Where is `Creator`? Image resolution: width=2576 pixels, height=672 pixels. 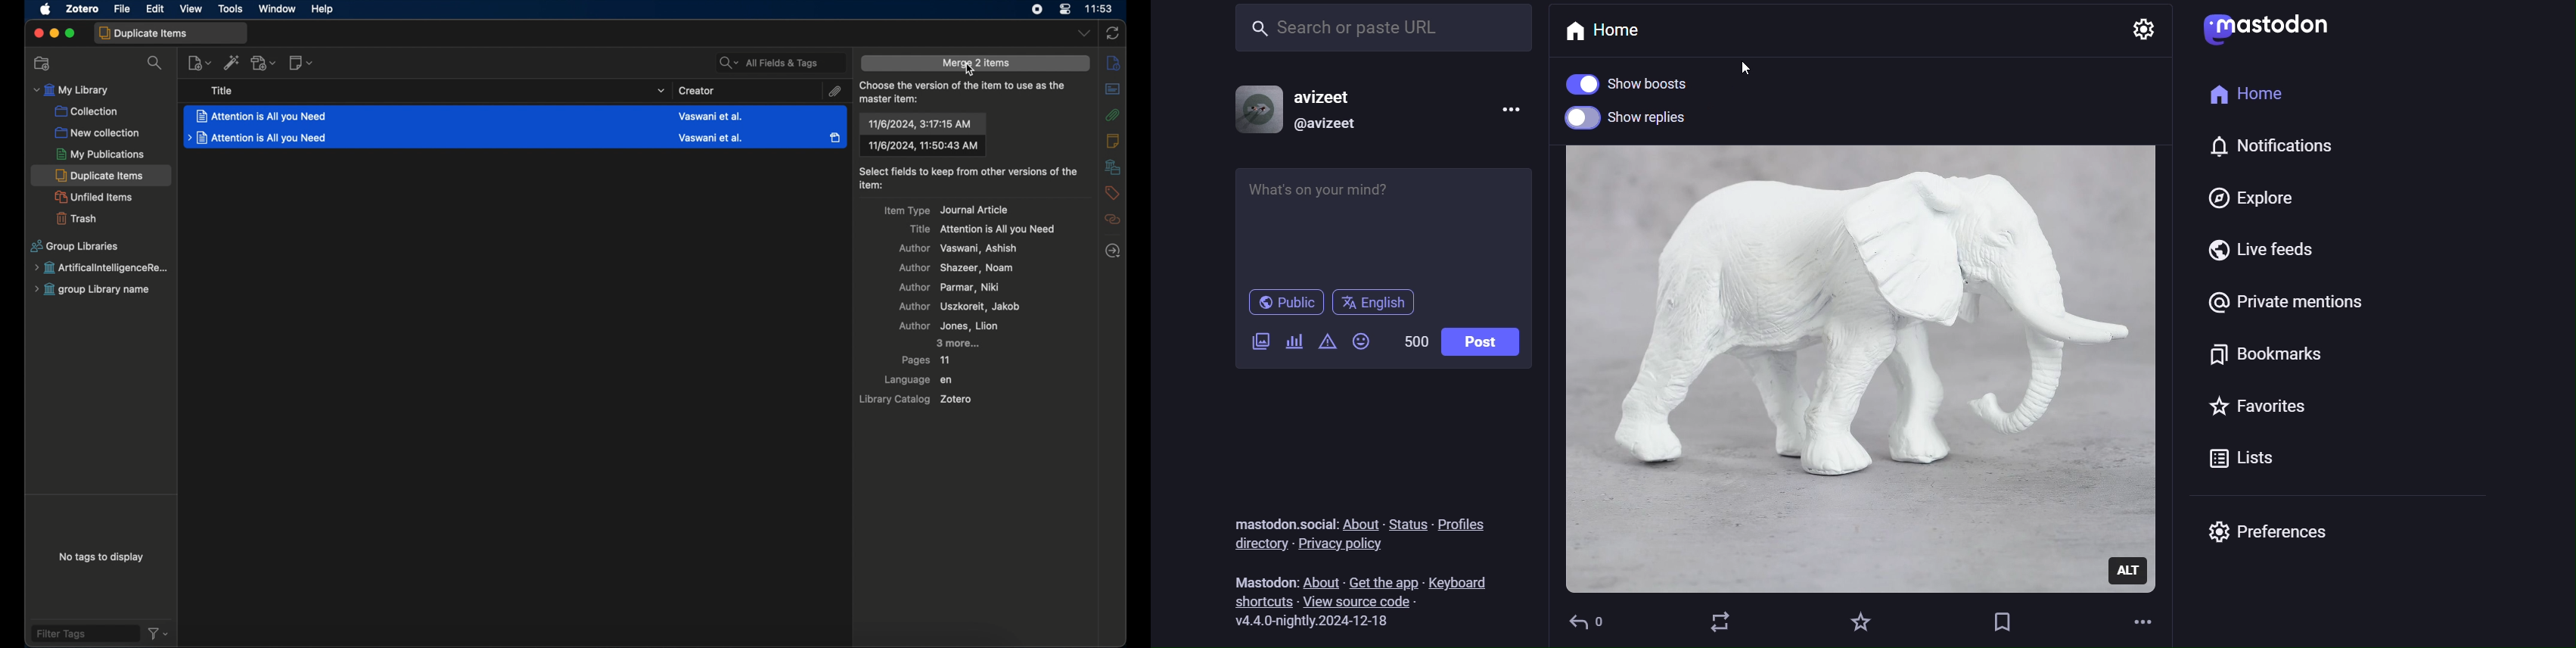
Creator is located at coordinates (702, 90).